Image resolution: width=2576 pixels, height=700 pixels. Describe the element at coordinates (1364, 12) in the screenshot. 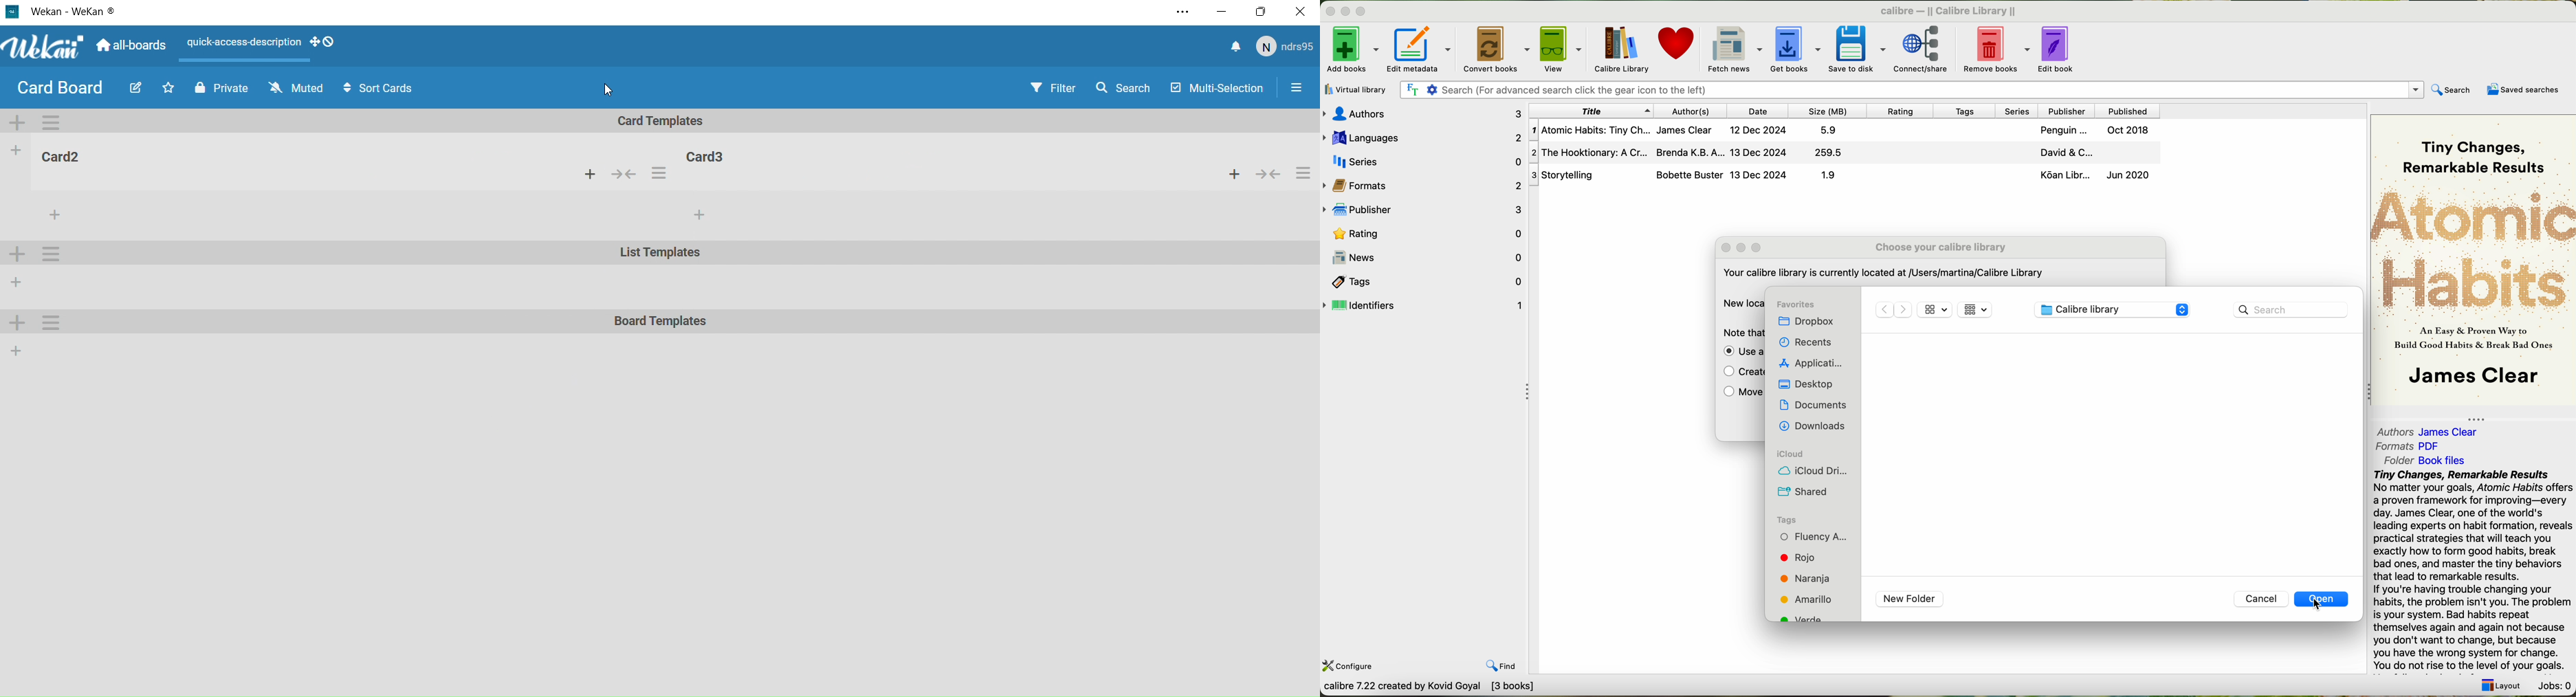

I see `maximize window` at that location.